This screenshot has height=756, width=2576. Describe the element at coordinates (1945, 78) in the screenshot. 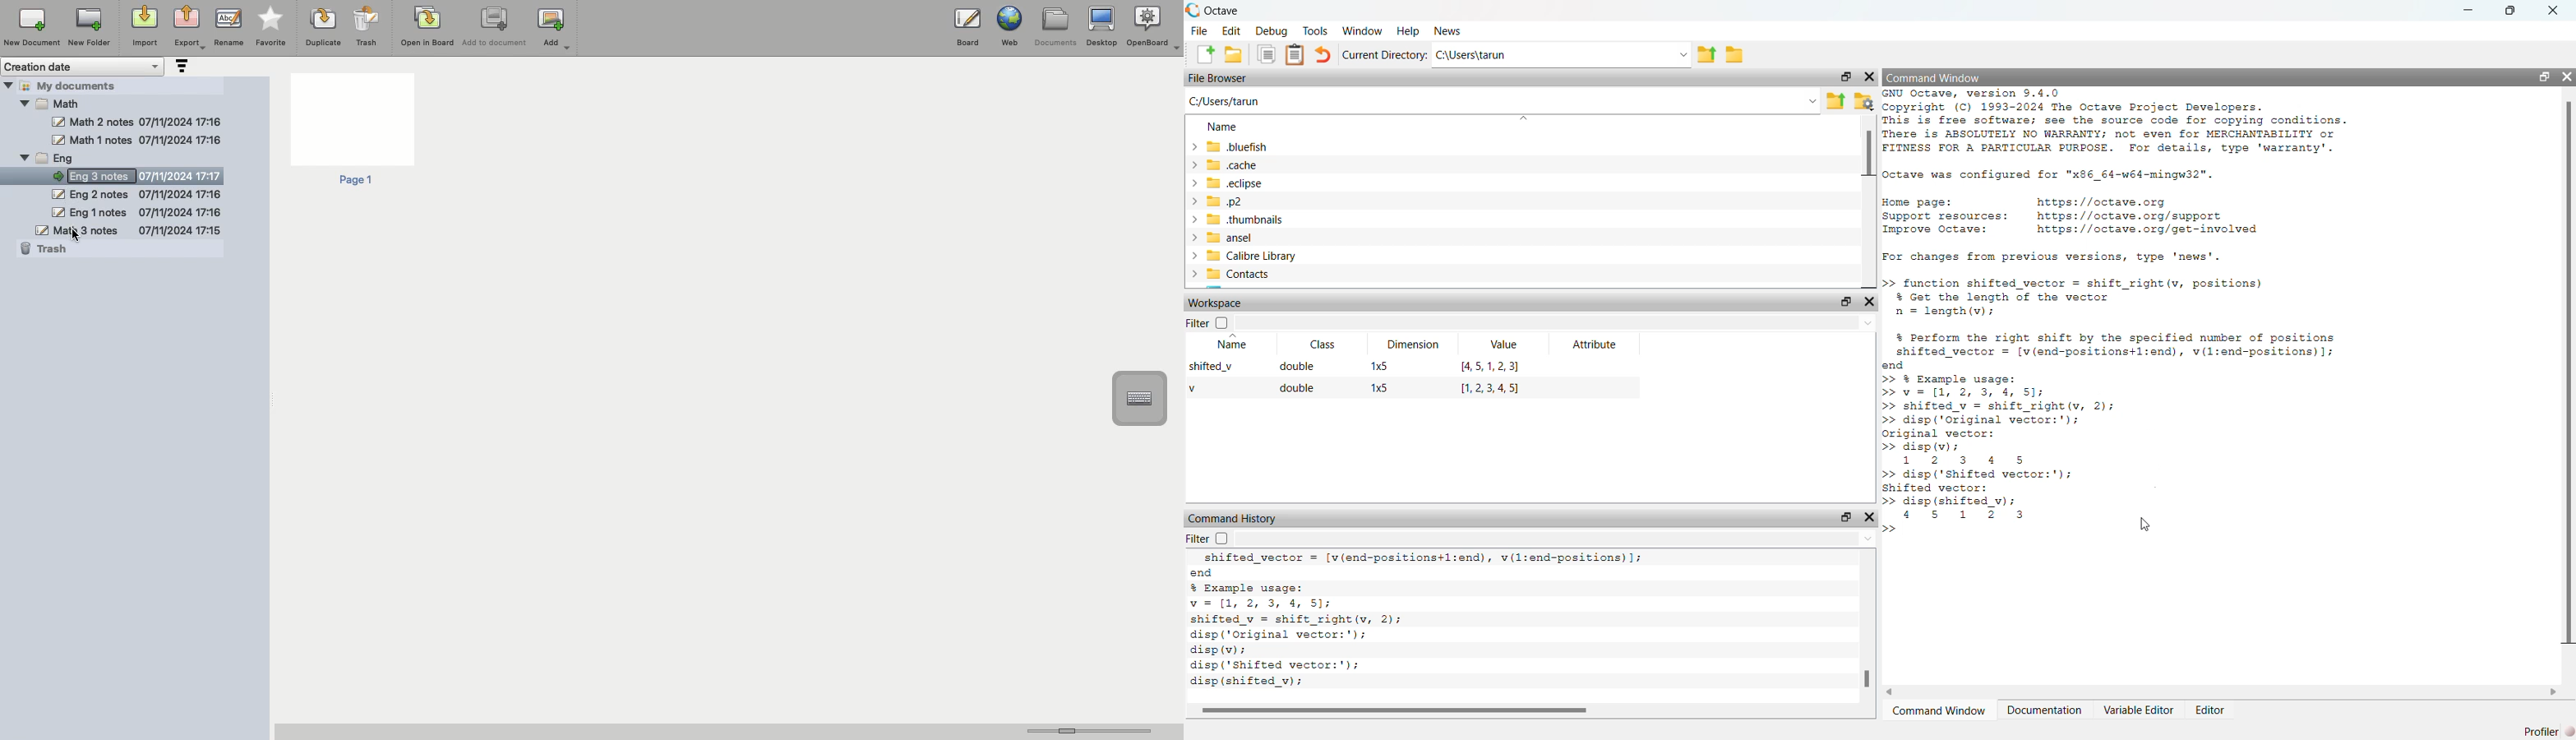

I see `command window` at that location.